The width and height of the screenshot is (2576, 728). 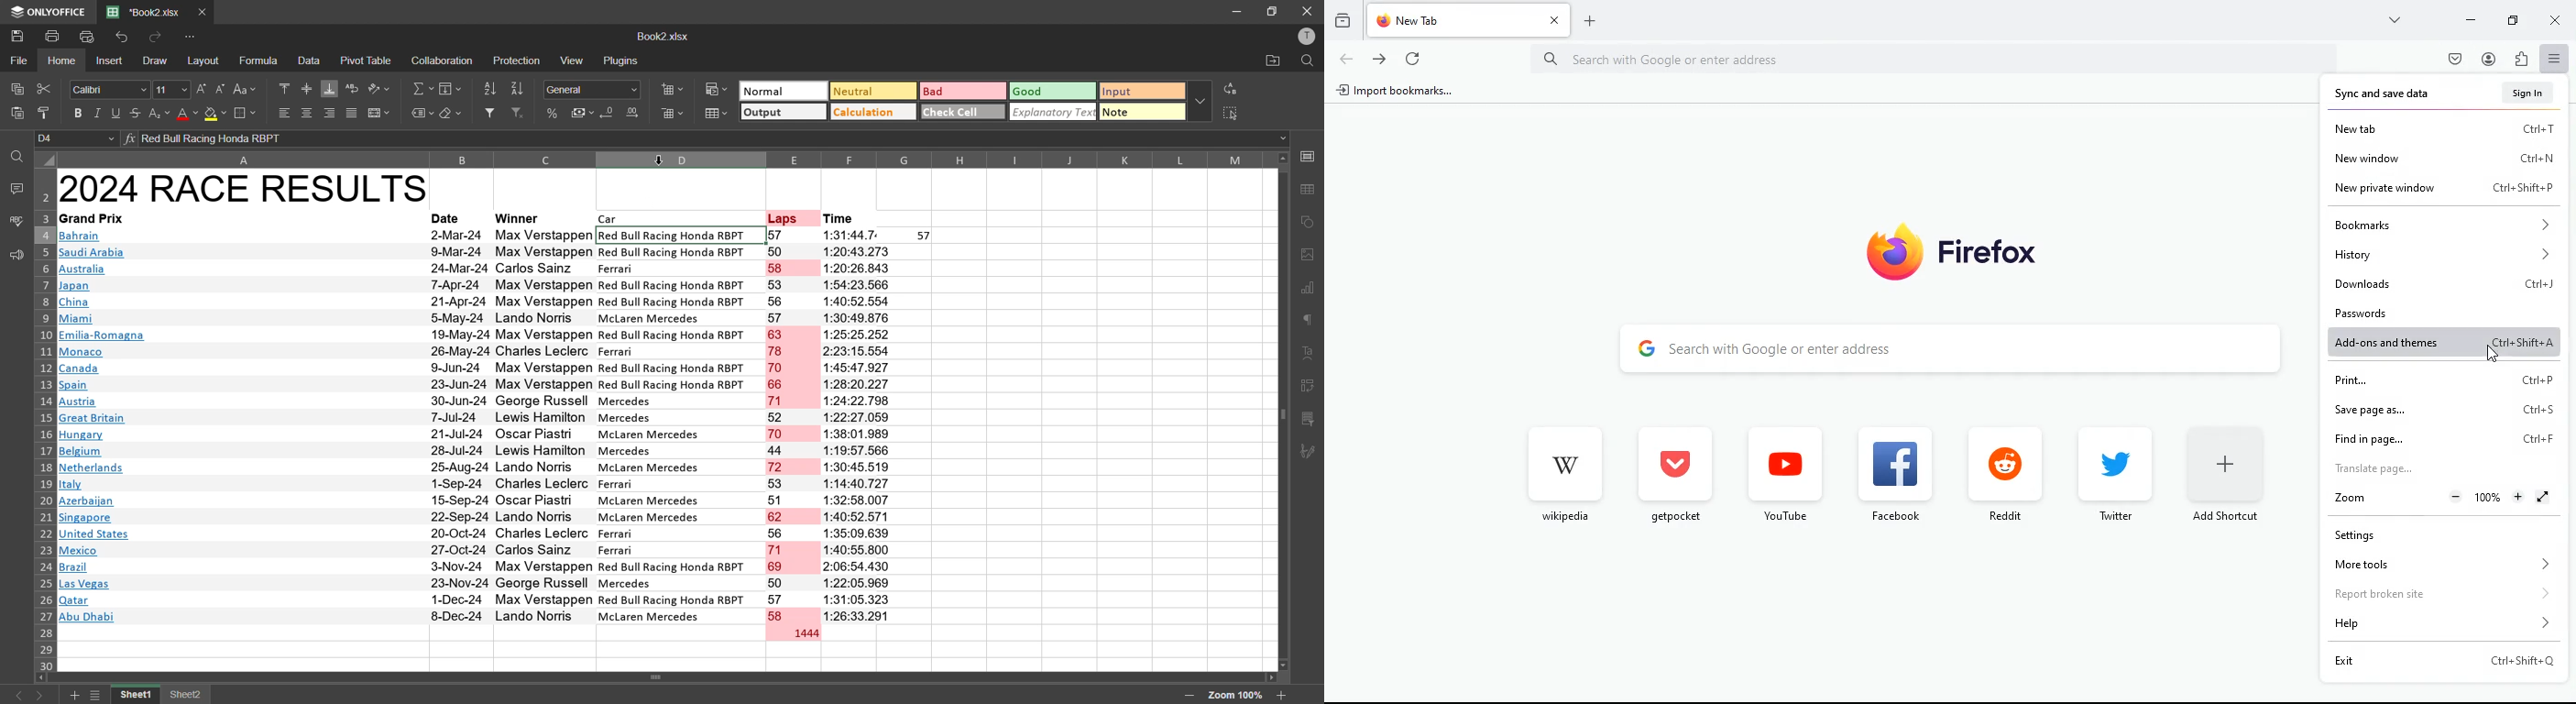 I want to click on calculation, so click(x=870, y=111).